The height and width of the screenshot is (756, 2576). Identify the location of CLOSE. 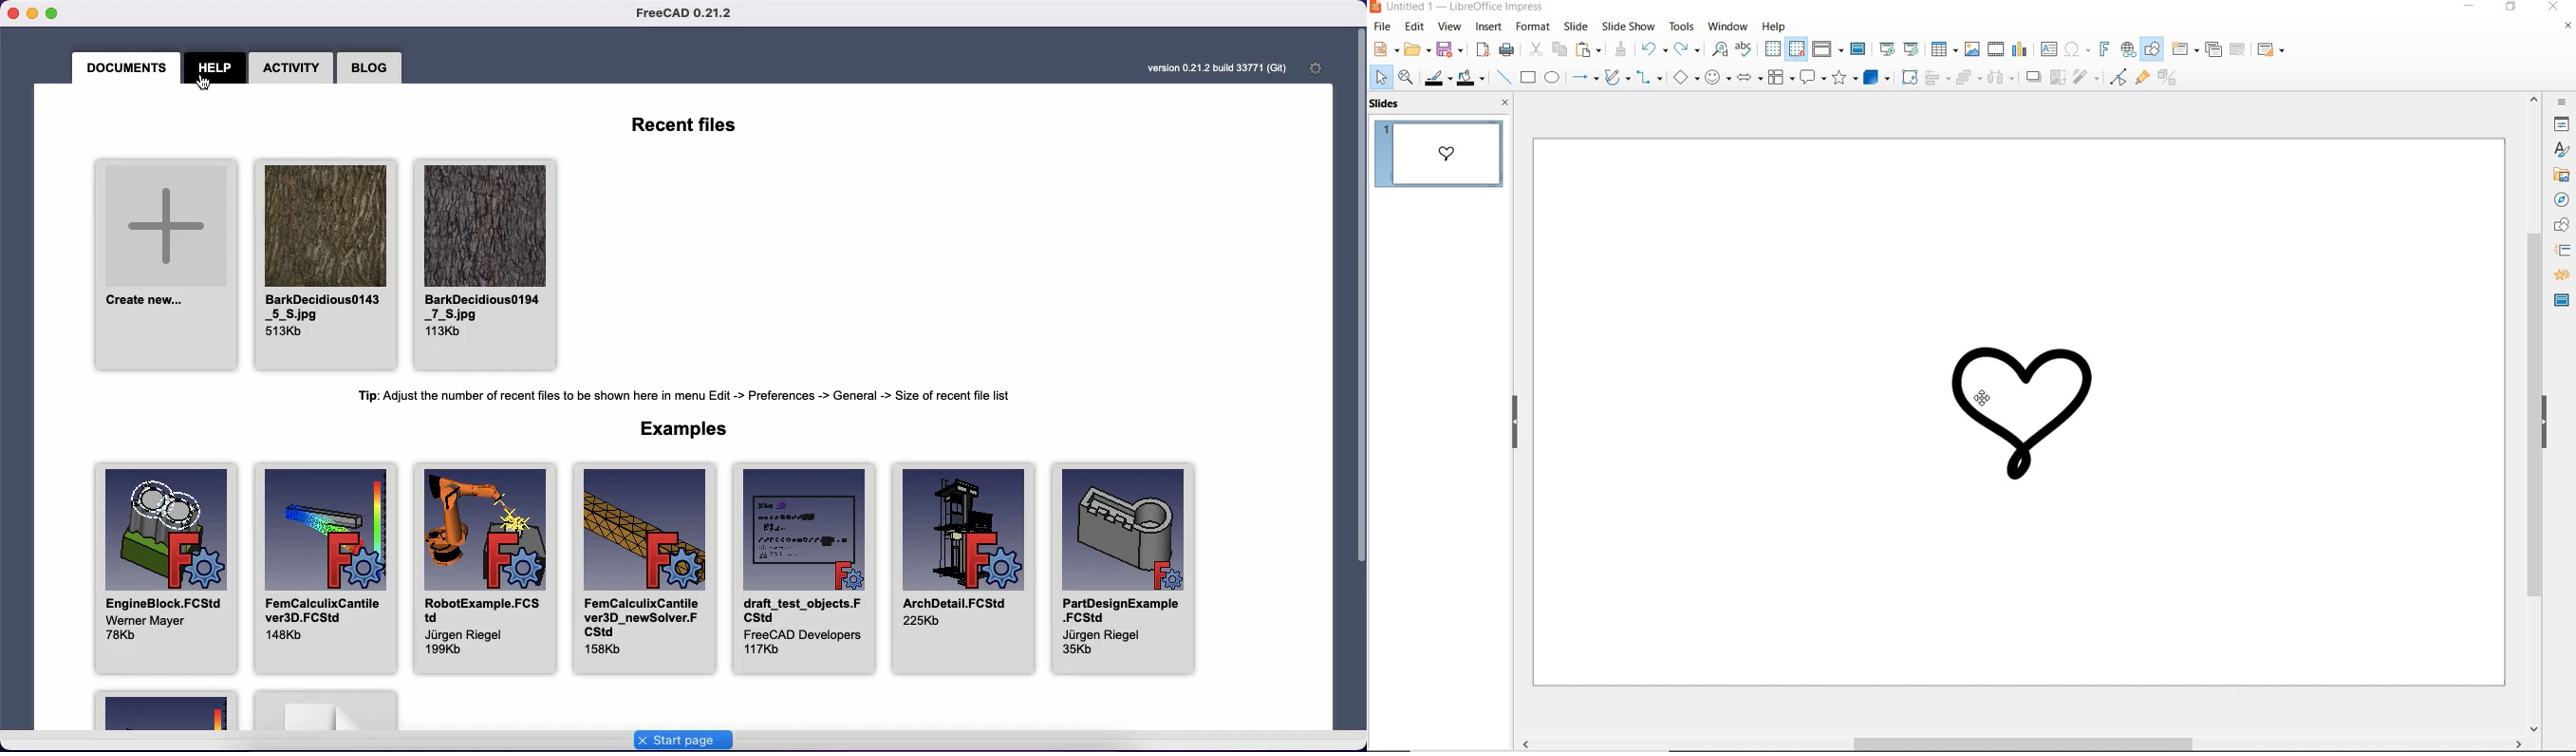
(1506, 102).